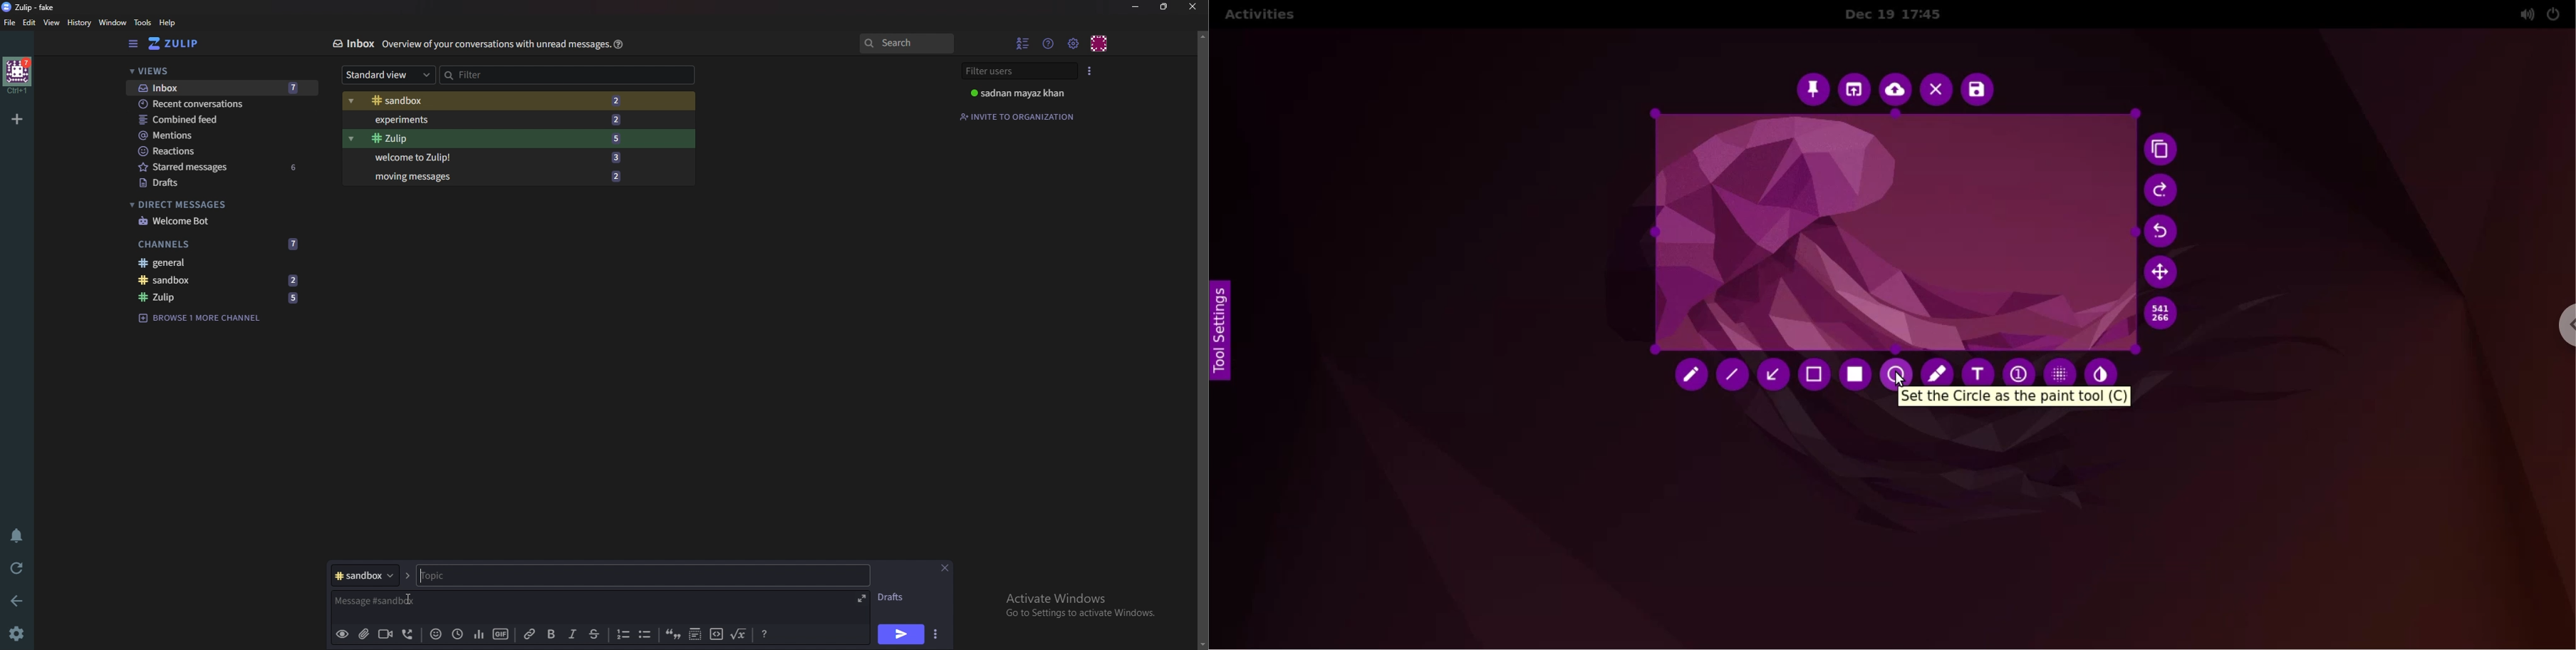 Image resolution: width=2576 pixels, height=672 pixels. I want to click on Invite to organization, so click(1019, 117).